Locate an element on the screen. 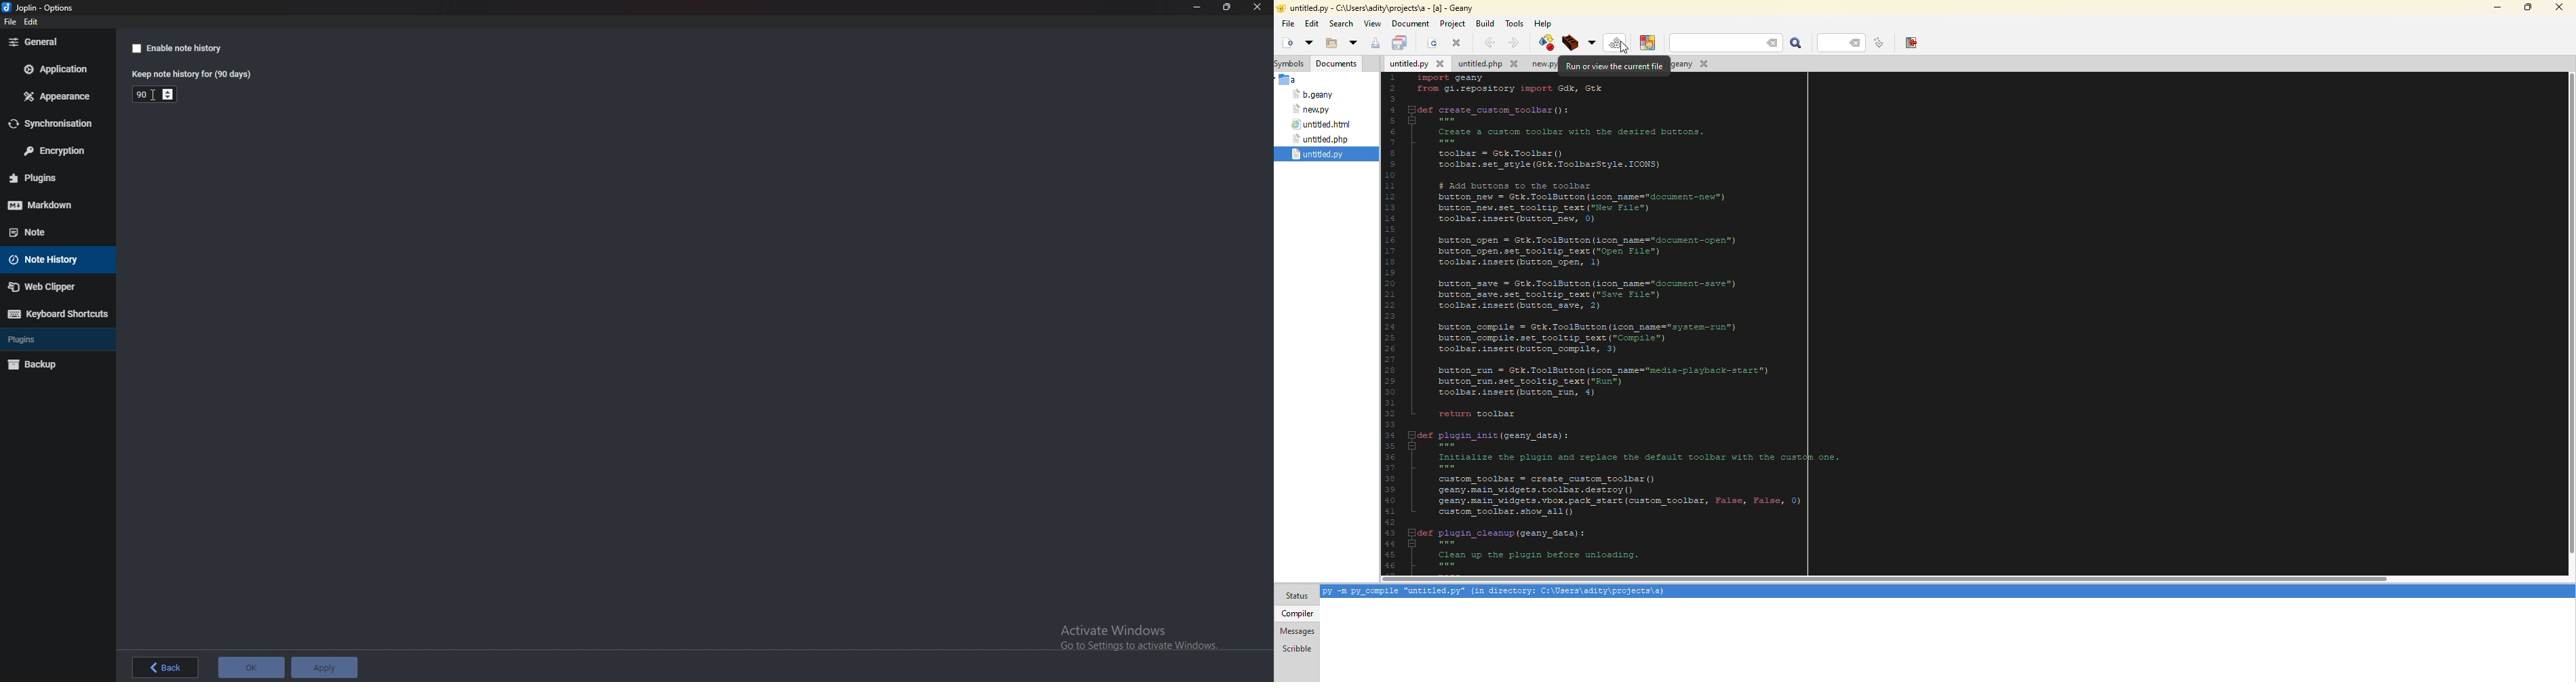  ok is located at coordinates (252, 668).